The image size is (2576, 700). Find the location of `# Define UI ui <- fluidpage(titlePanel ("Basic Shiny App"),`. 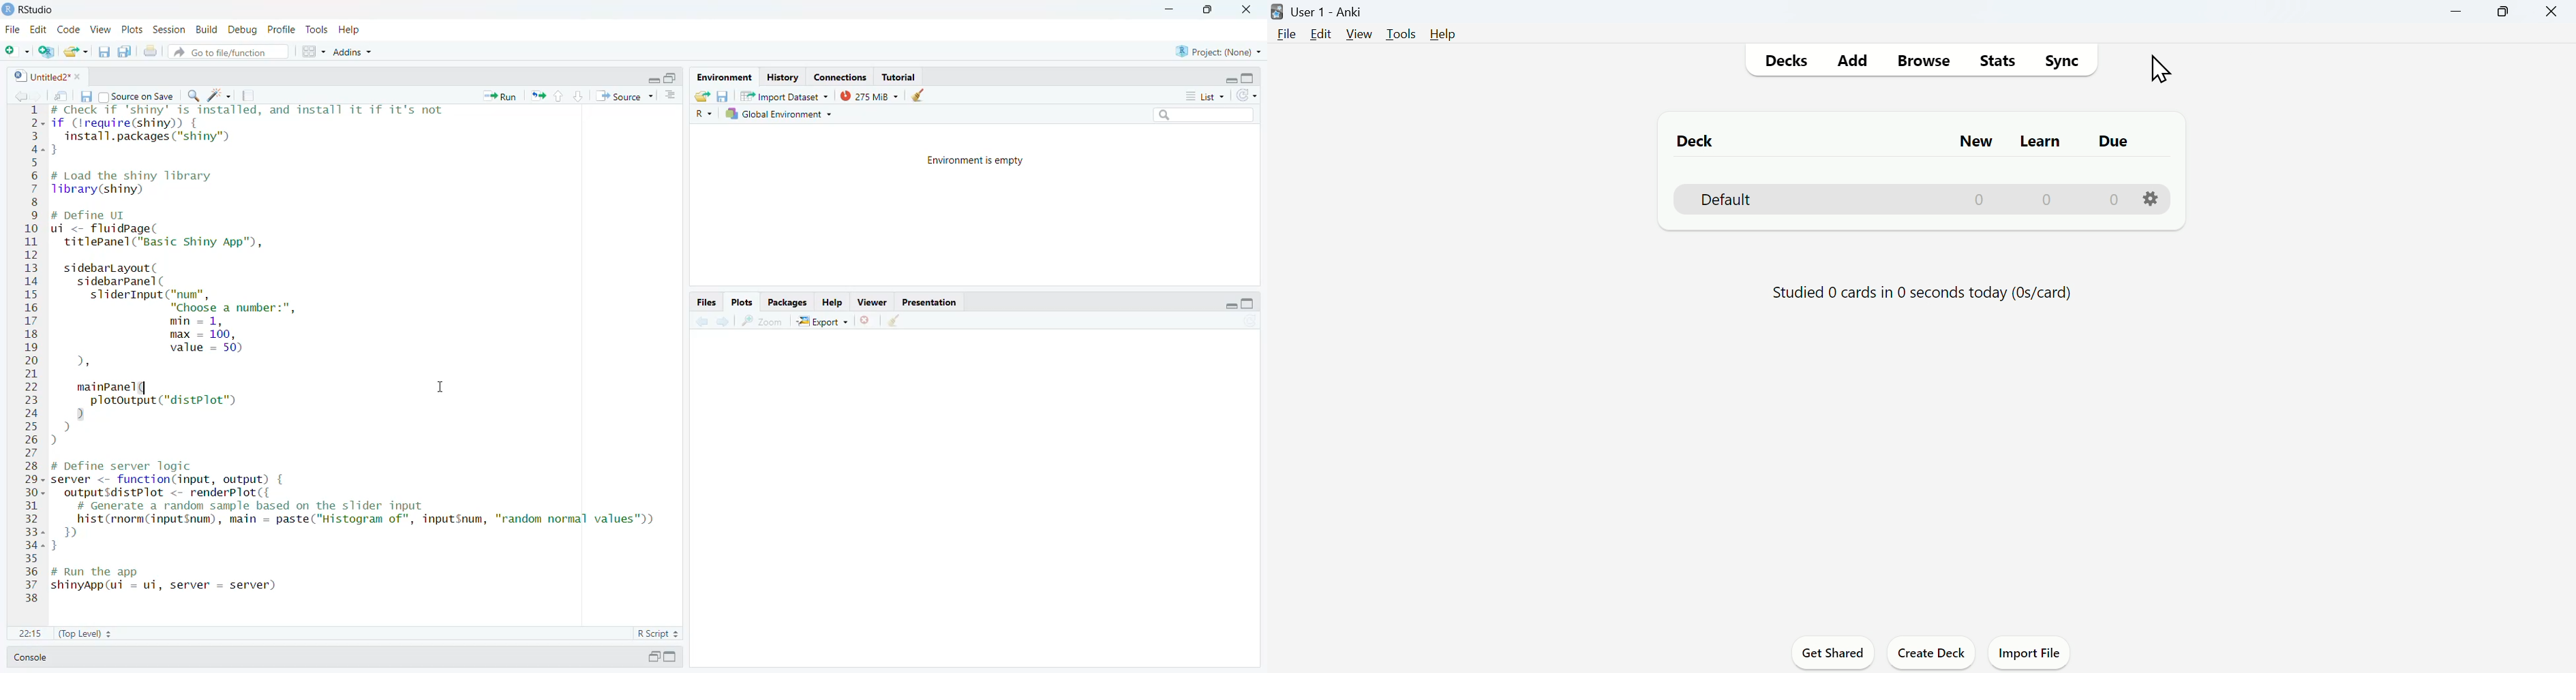

# Define UI ui <- fluidpage(titlePanel ("Basic Shiny App"), is located at coordinates (163, 230).